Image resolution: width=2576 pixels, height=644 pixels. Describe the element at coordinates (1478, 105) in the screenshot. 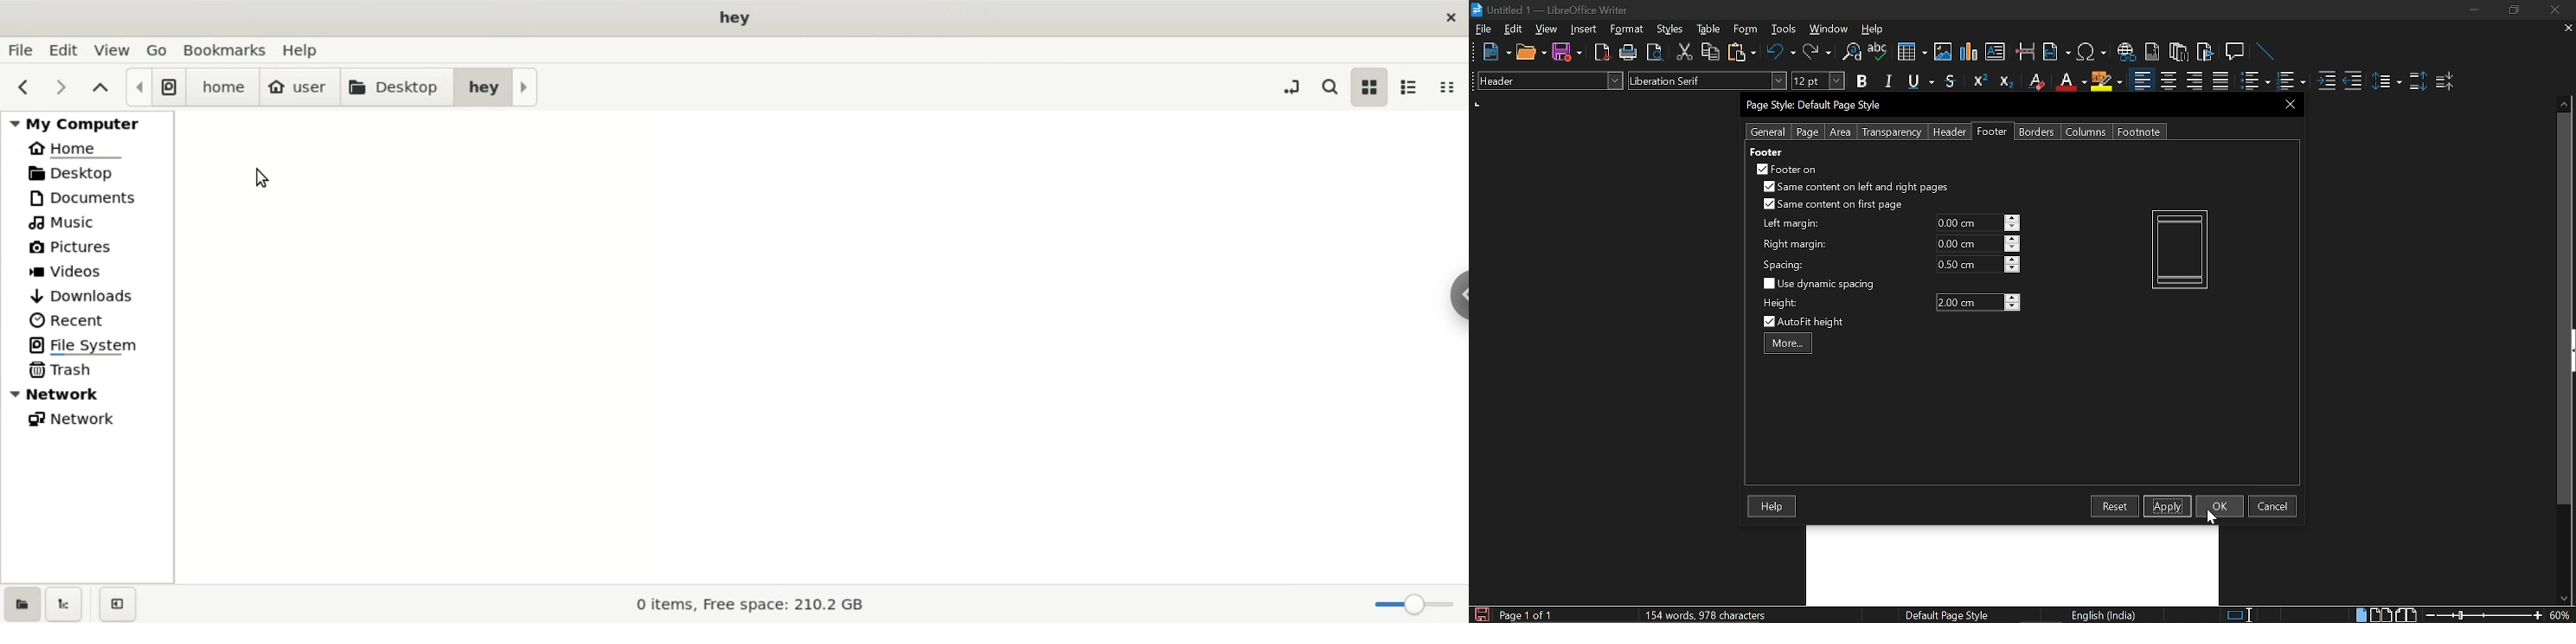

I see `units` at that location.